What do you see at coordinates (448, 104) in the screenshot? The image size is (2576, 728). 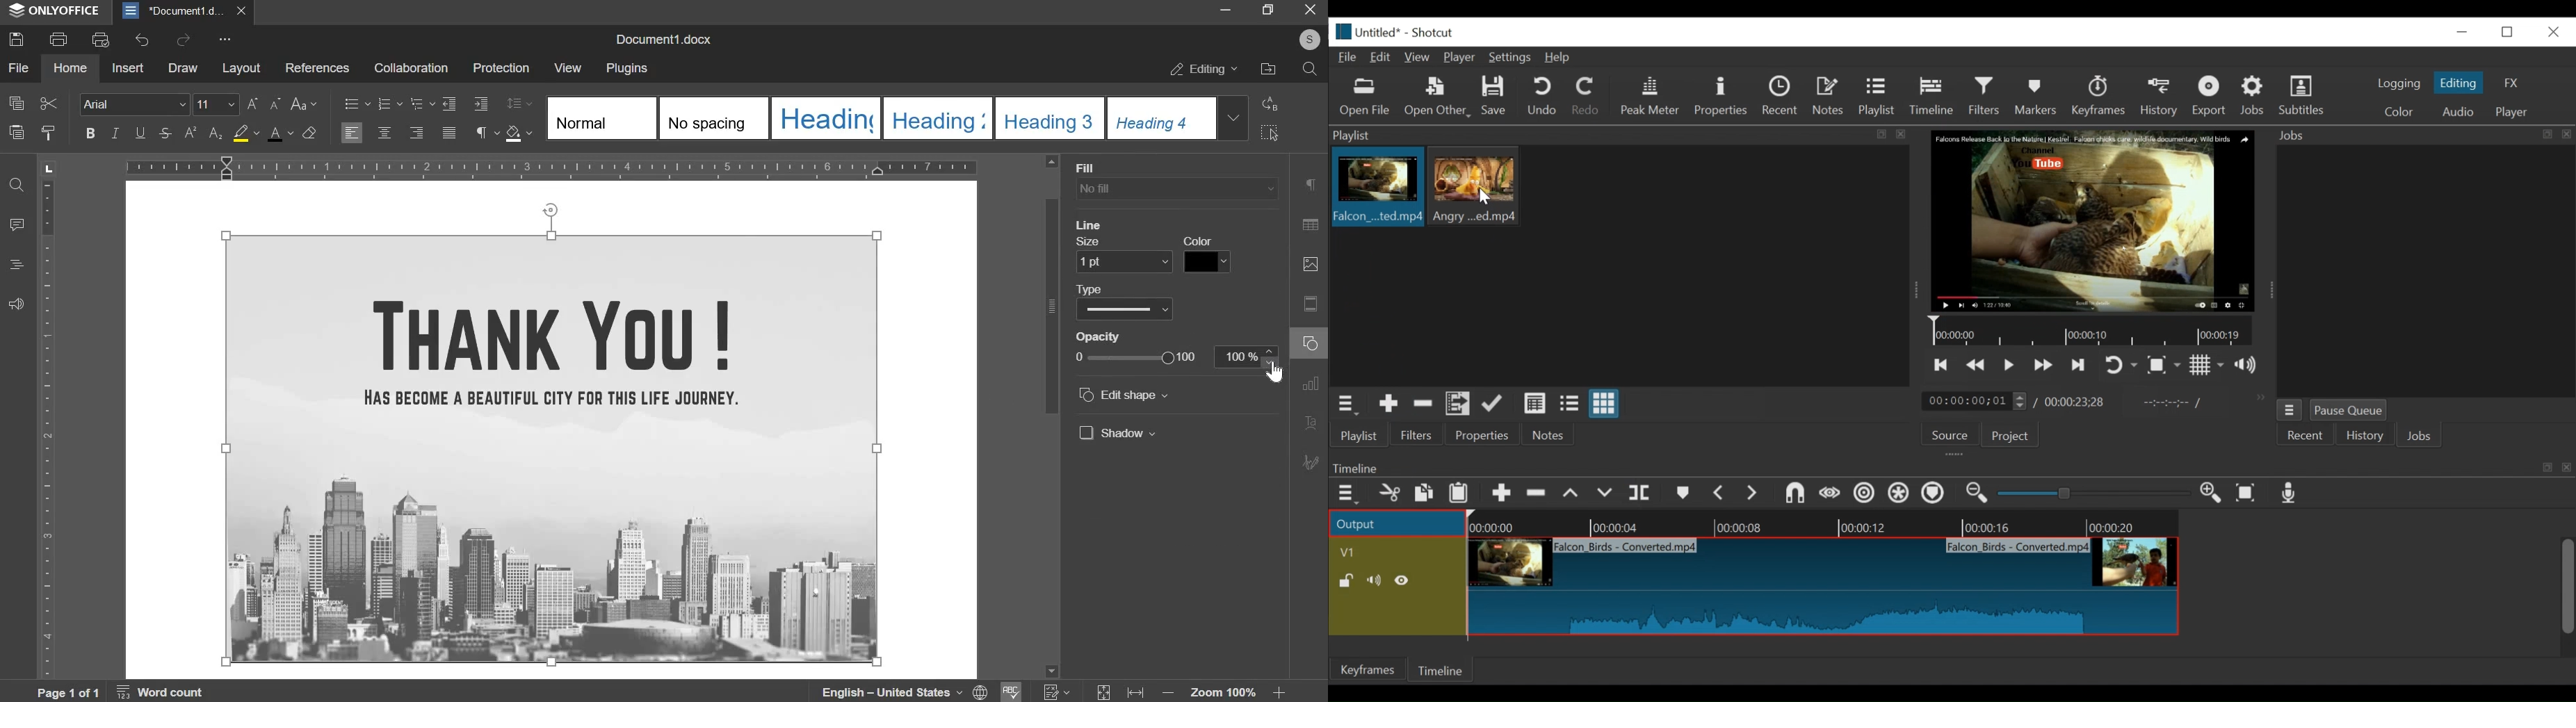 I see `decrease indent` at bounding box center [448, 104].